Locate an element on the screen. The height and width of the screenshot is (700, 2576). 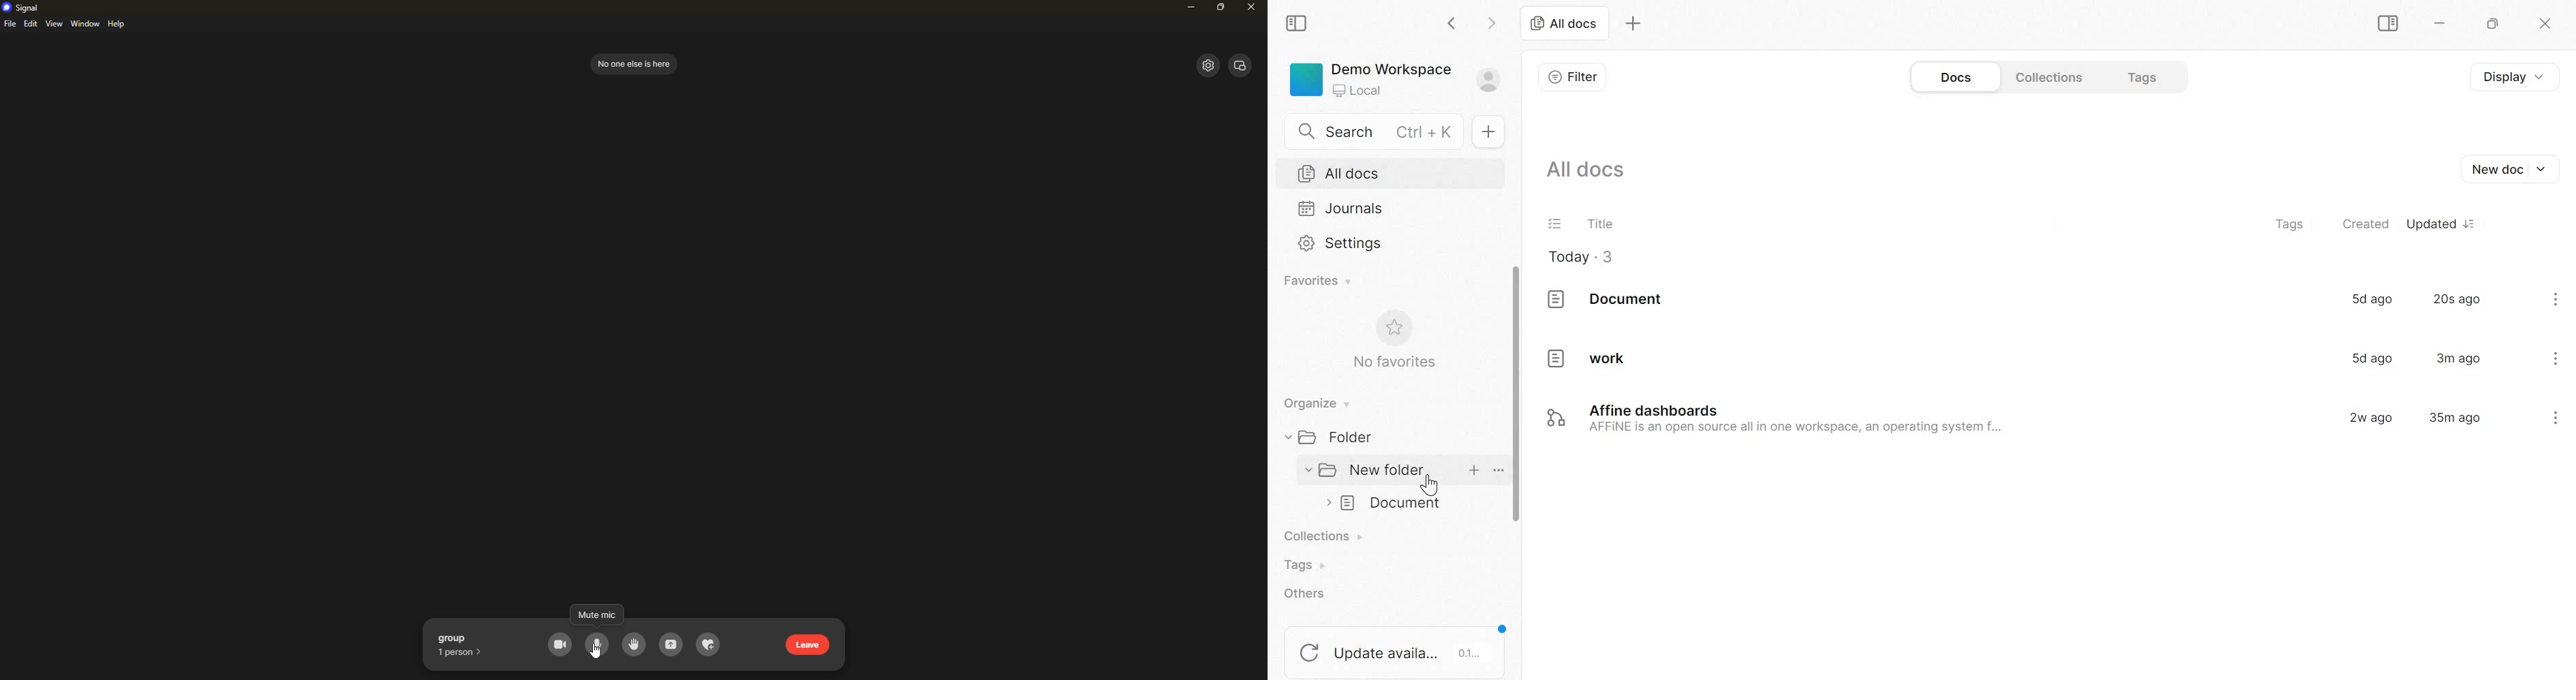
share screen is located at coordinates (672, 646).